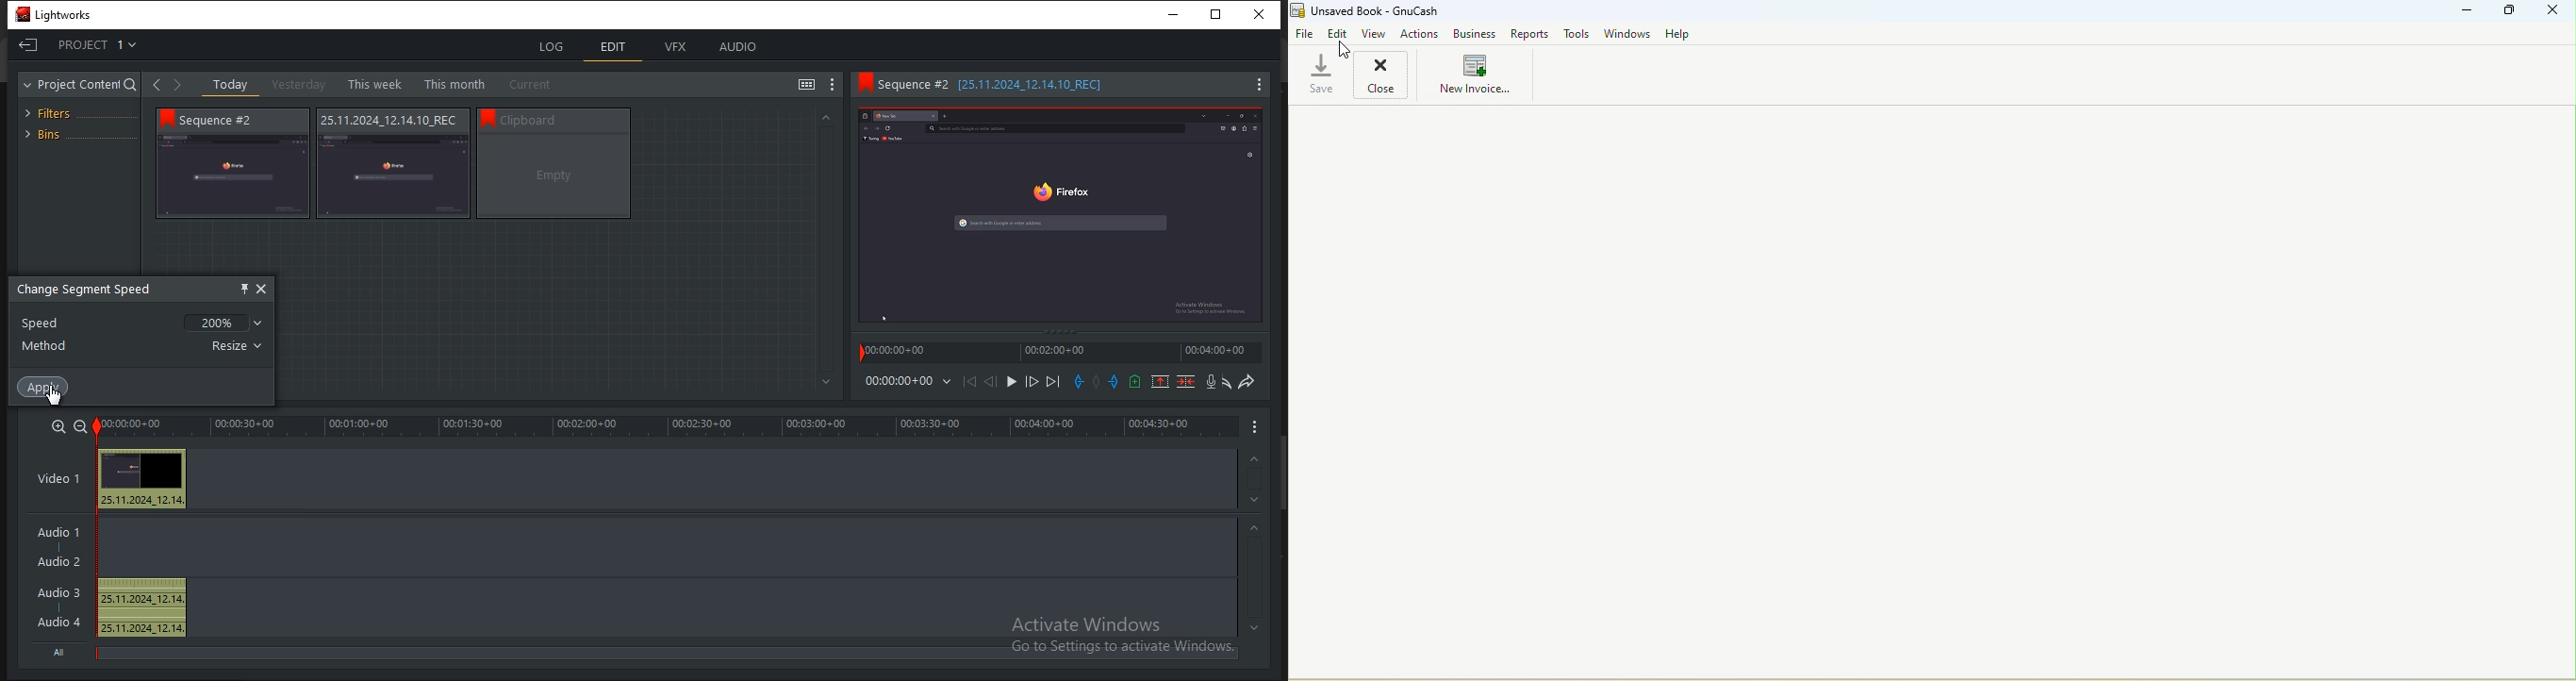 The image size is (2576, 700). What do you see at coordinates (1339, 36) in the screenshot?
I see `Edit` at bounding box center [1339, 36].